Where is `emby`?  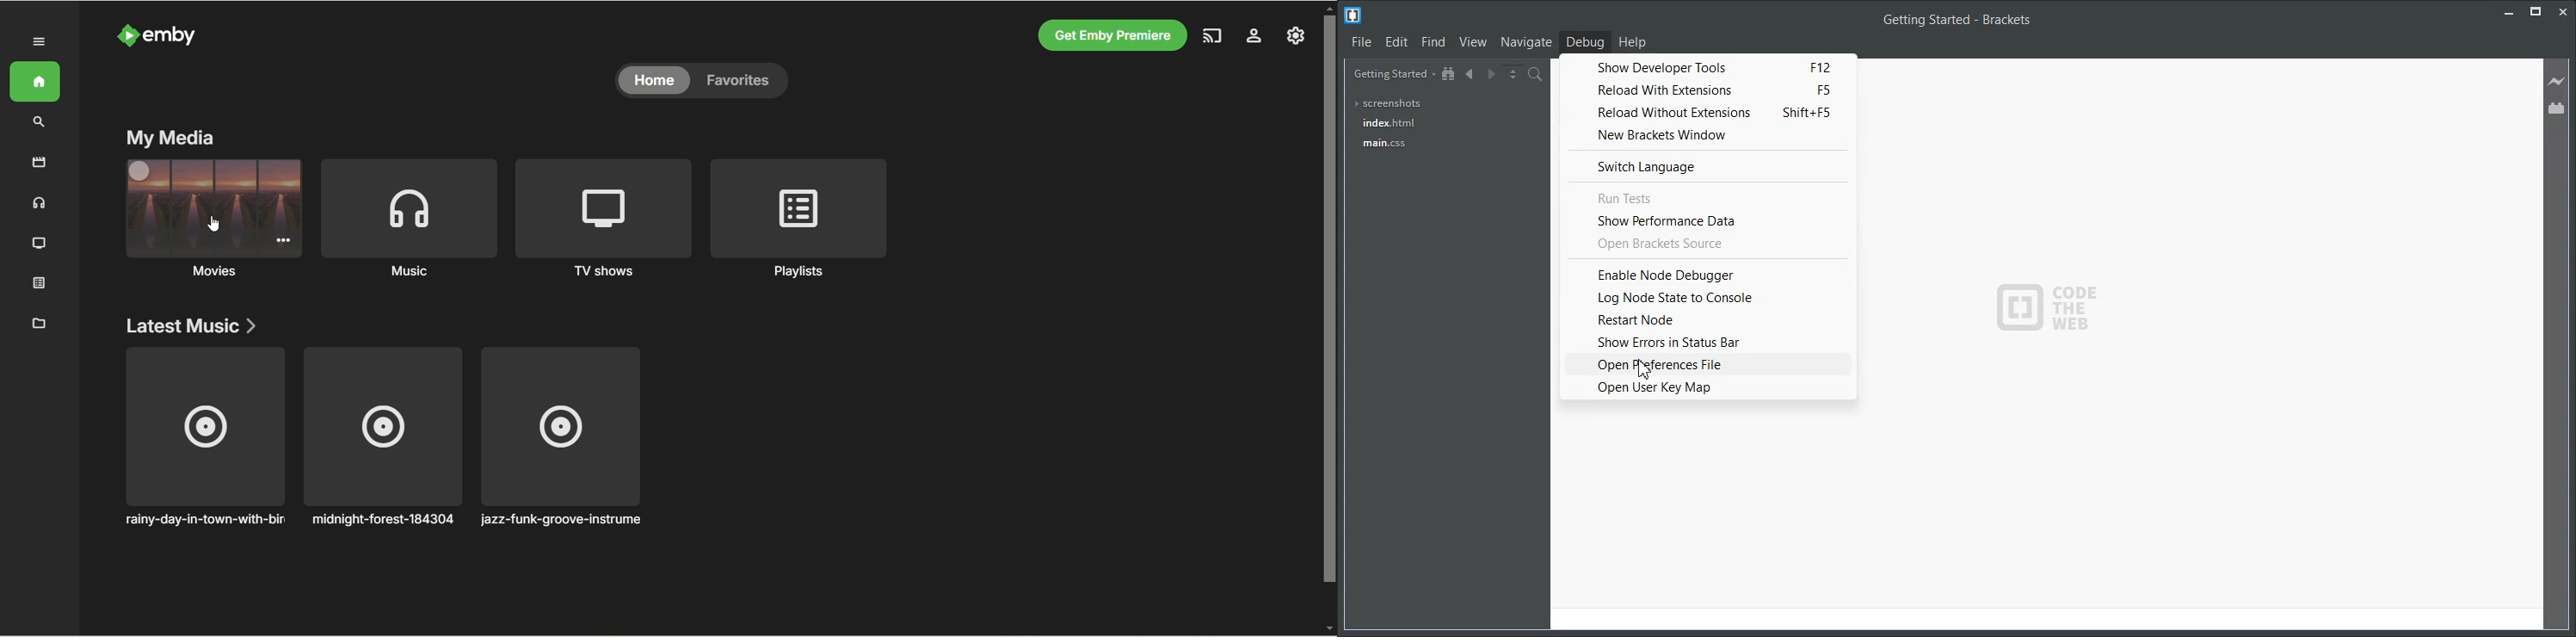
emby is located at coordinates (173, 35).